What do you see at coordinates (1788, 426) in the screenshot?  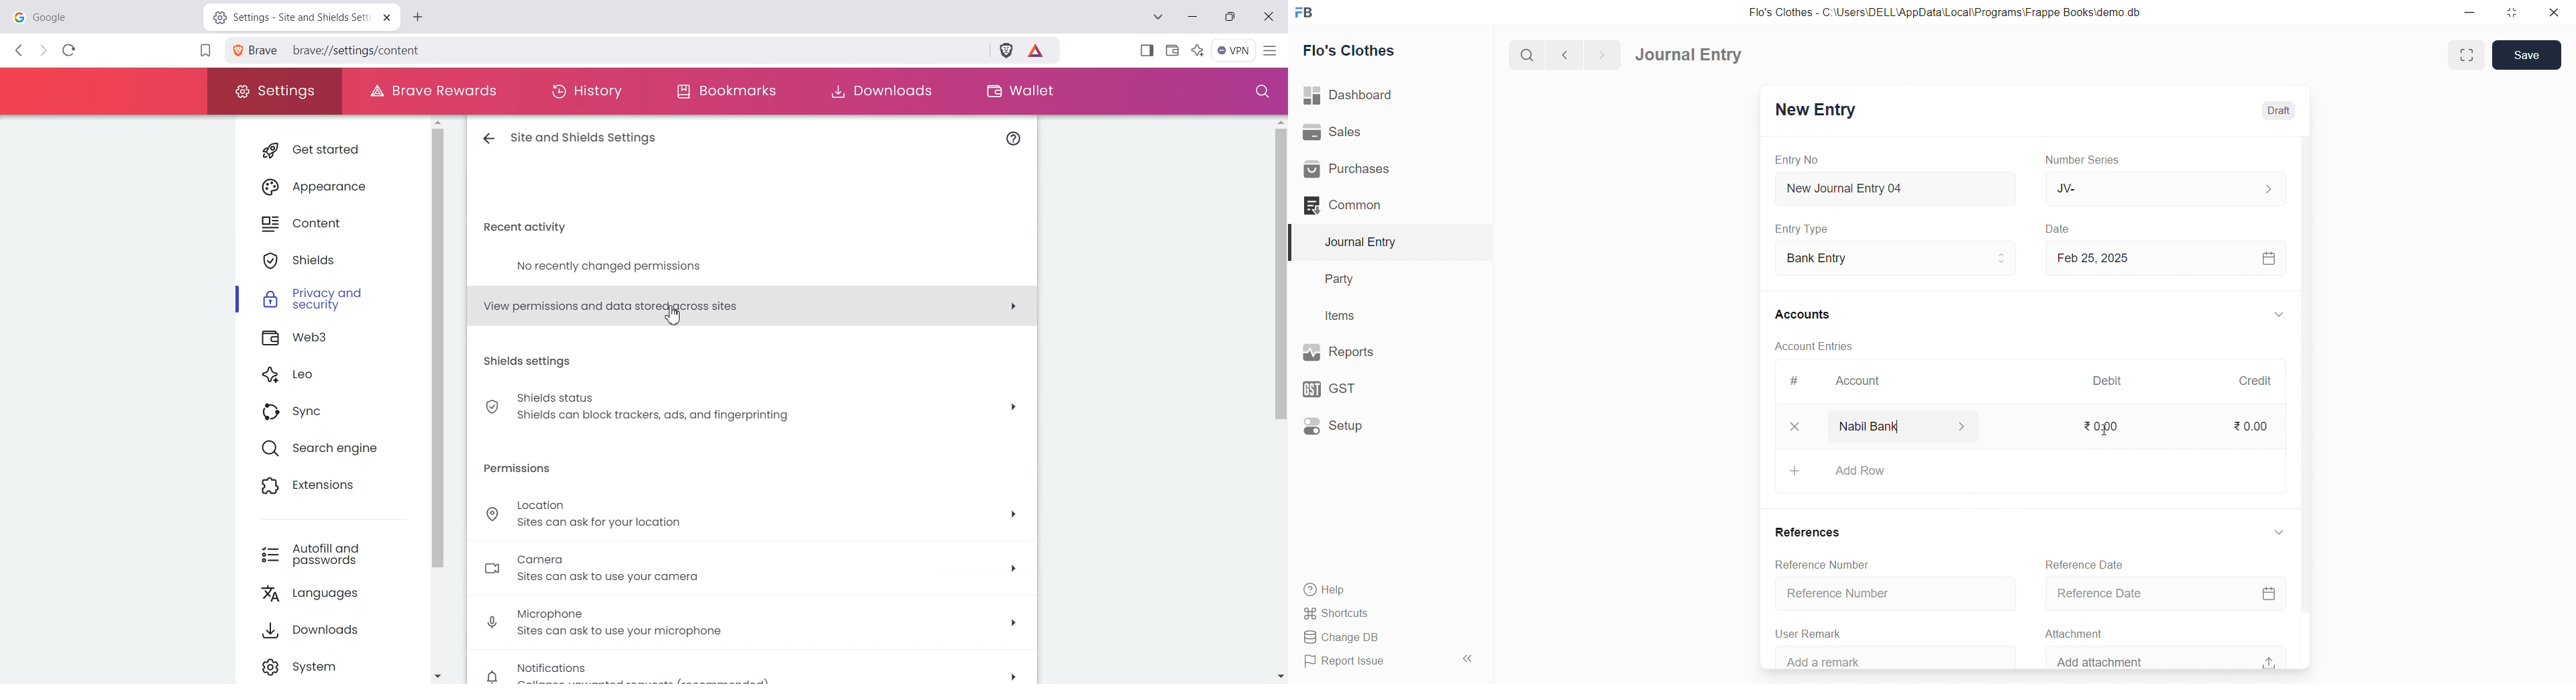 I see `close` at bounding box center [1788, 426].